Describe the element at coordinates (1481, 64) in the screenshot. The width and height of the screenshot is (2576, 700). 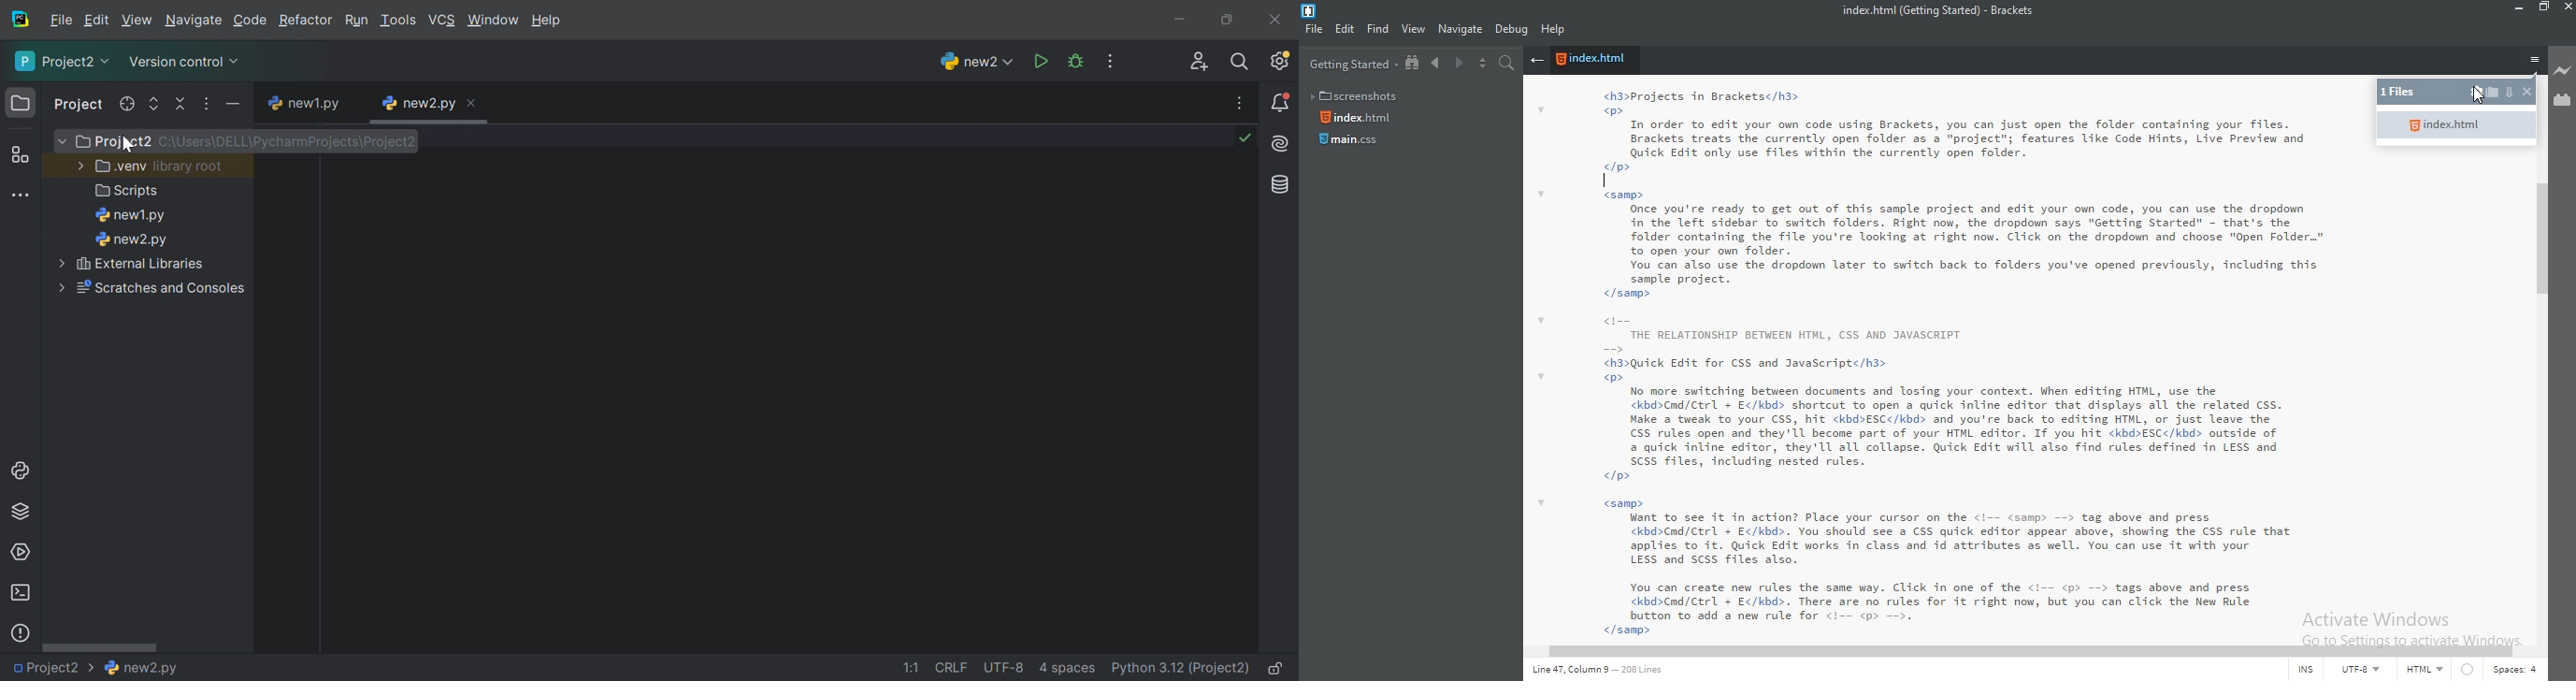
I see `Split the editor vertically or horizontally` at that location.